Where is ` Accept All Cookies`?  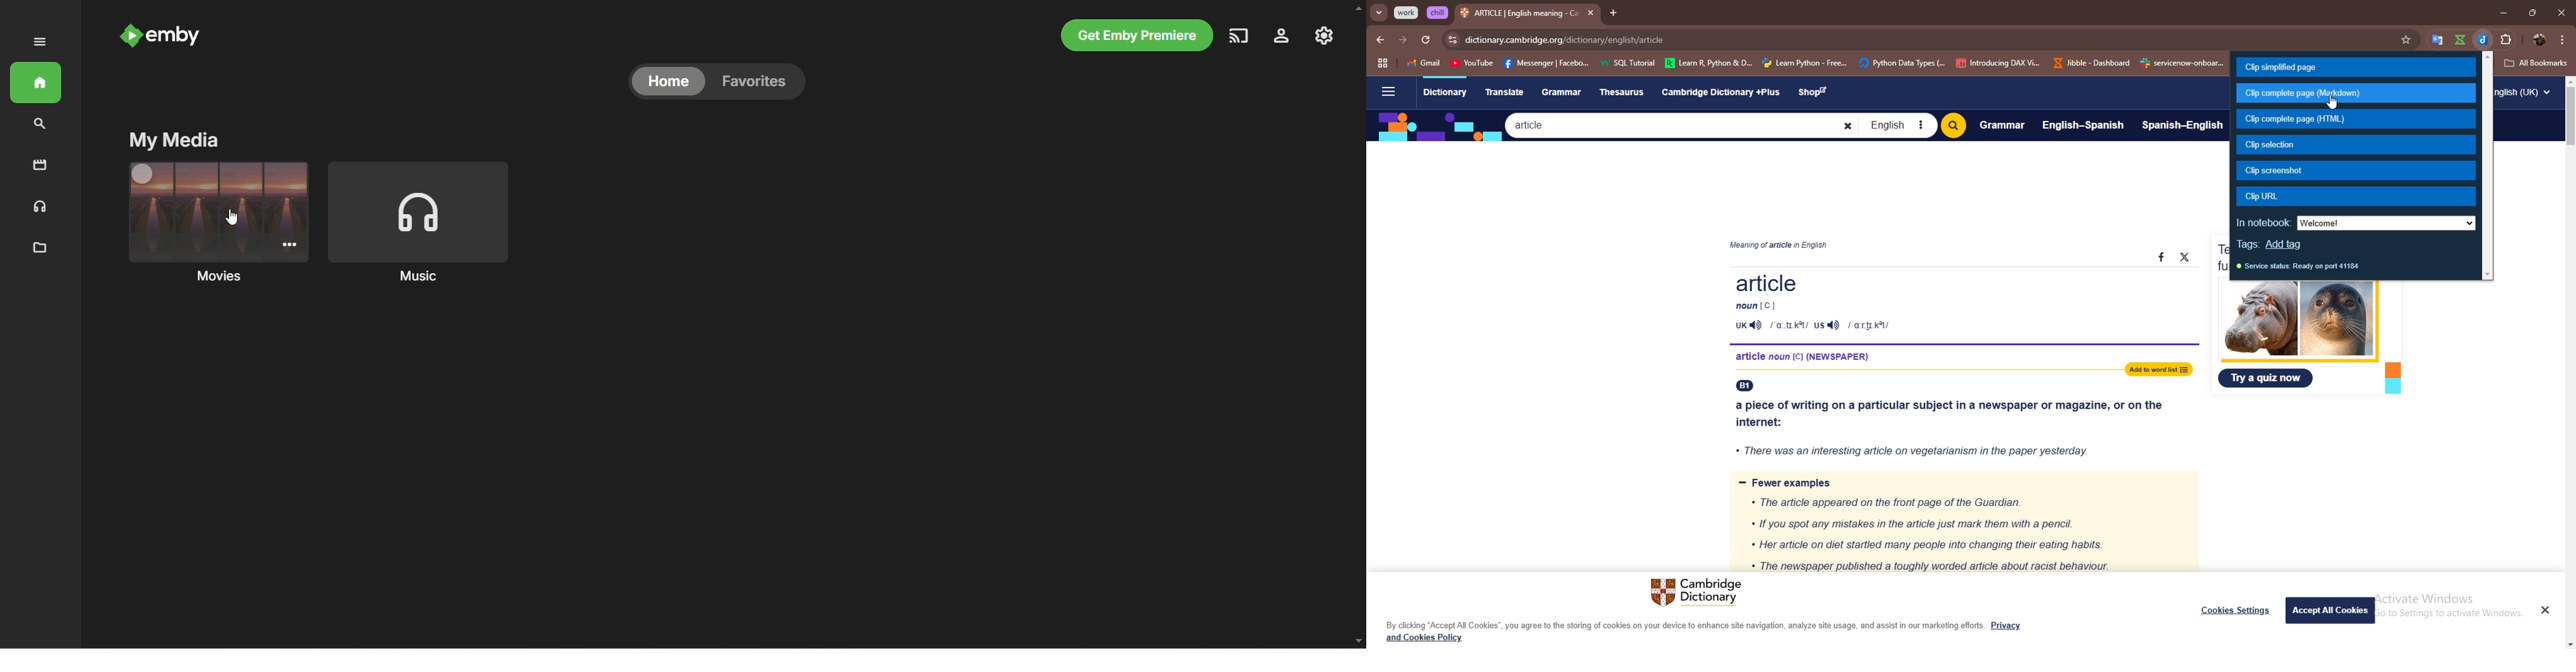  Accept All Cookies is located at coordinates (2332, 609).